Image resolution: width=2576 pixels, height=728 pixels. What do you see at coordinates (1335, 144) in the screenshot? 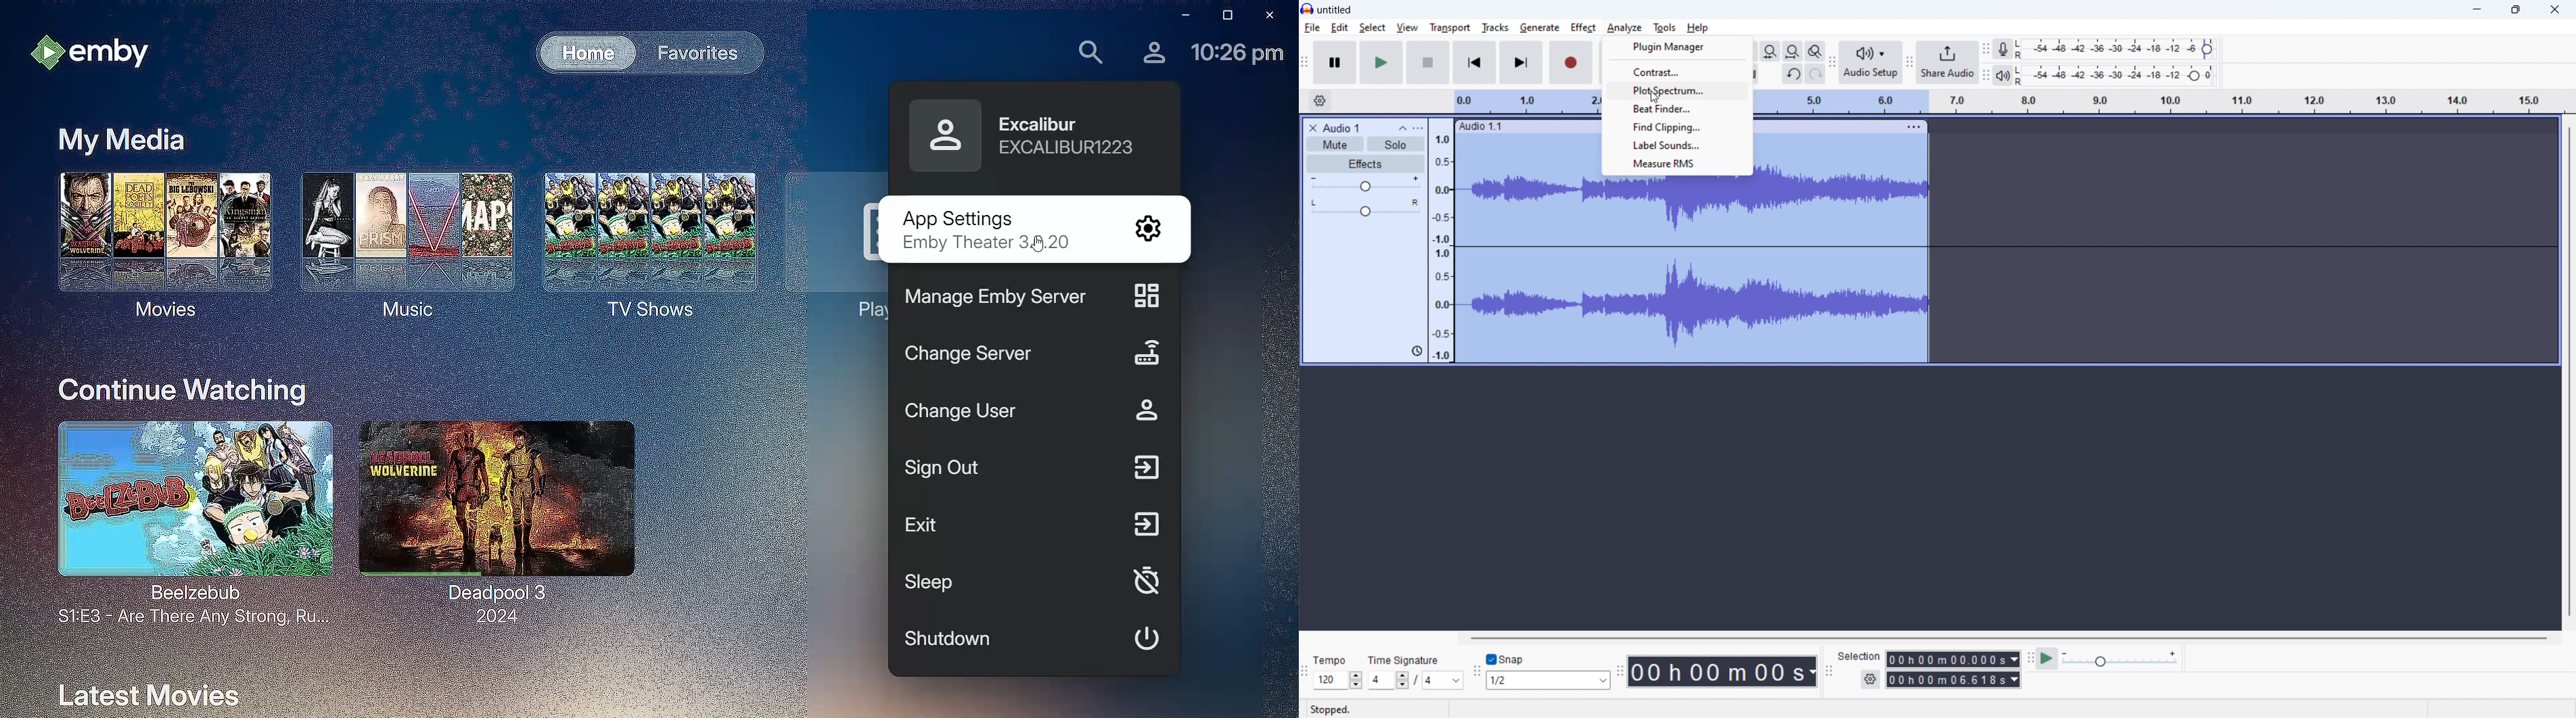
I see `mute` at bounding box center [1335, 144].